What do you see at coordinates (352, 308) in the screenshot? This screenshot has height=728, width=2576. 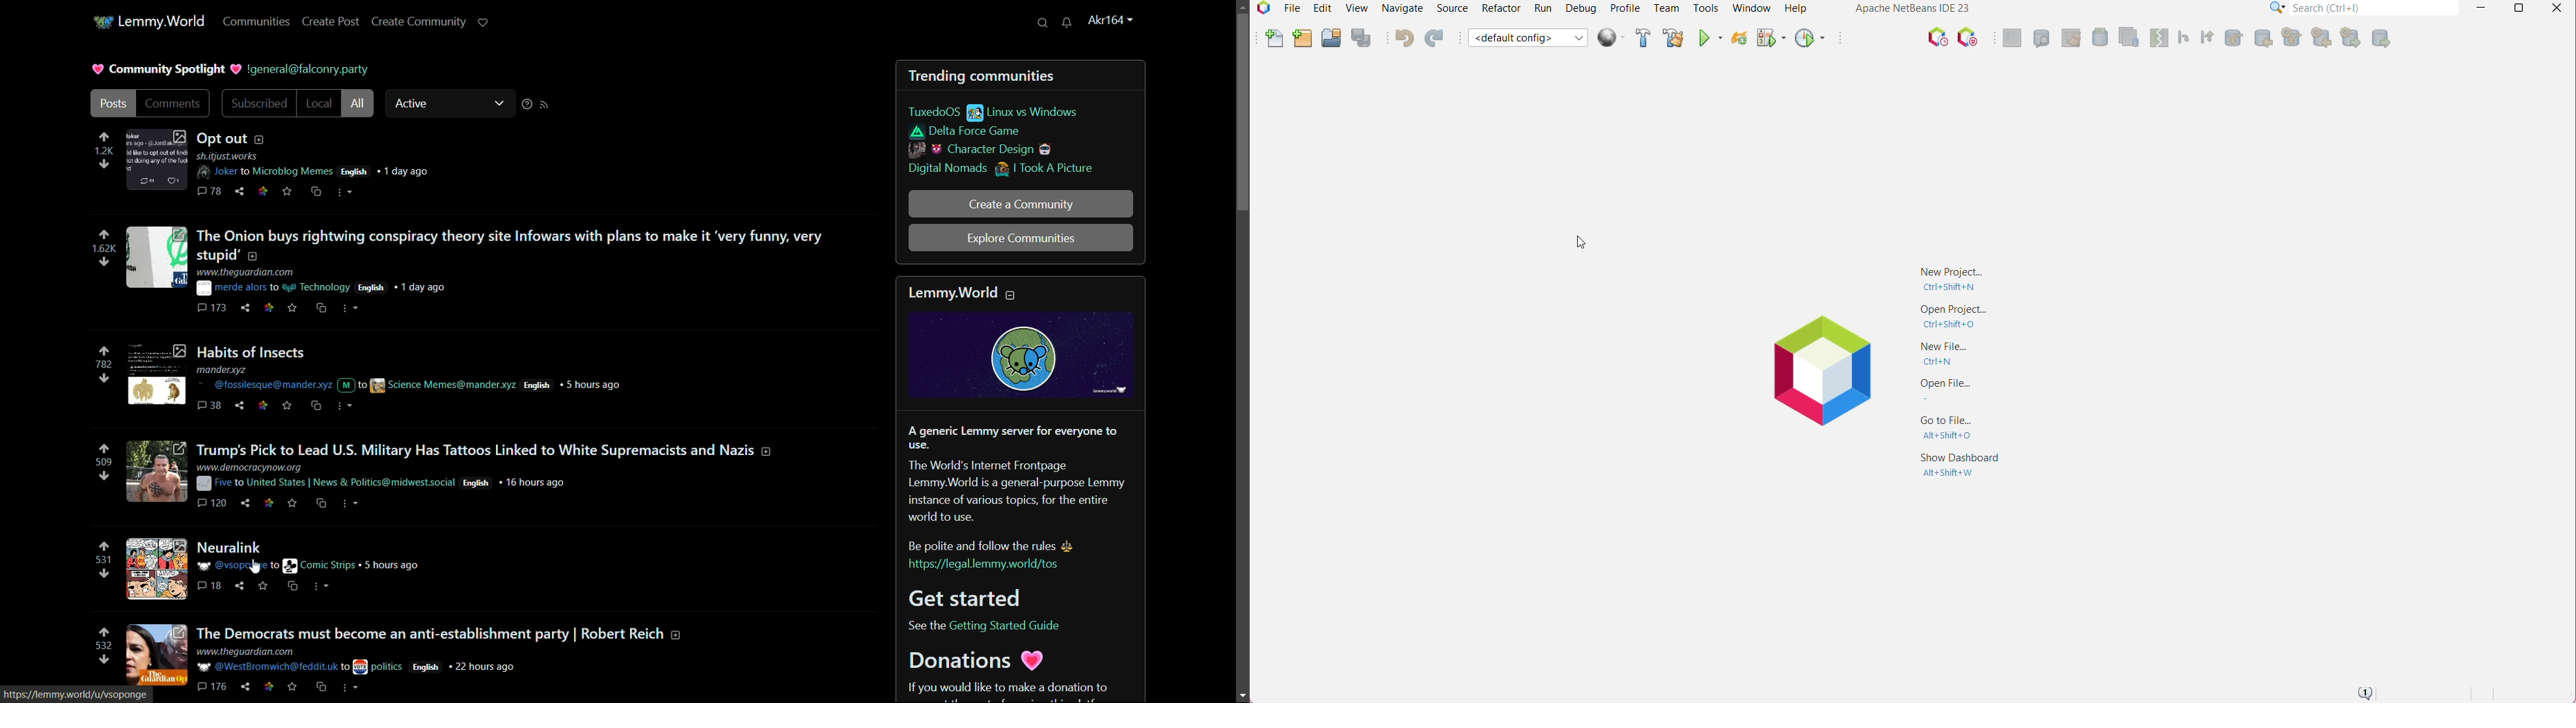 I see `more` at bounding box center [352, 308].